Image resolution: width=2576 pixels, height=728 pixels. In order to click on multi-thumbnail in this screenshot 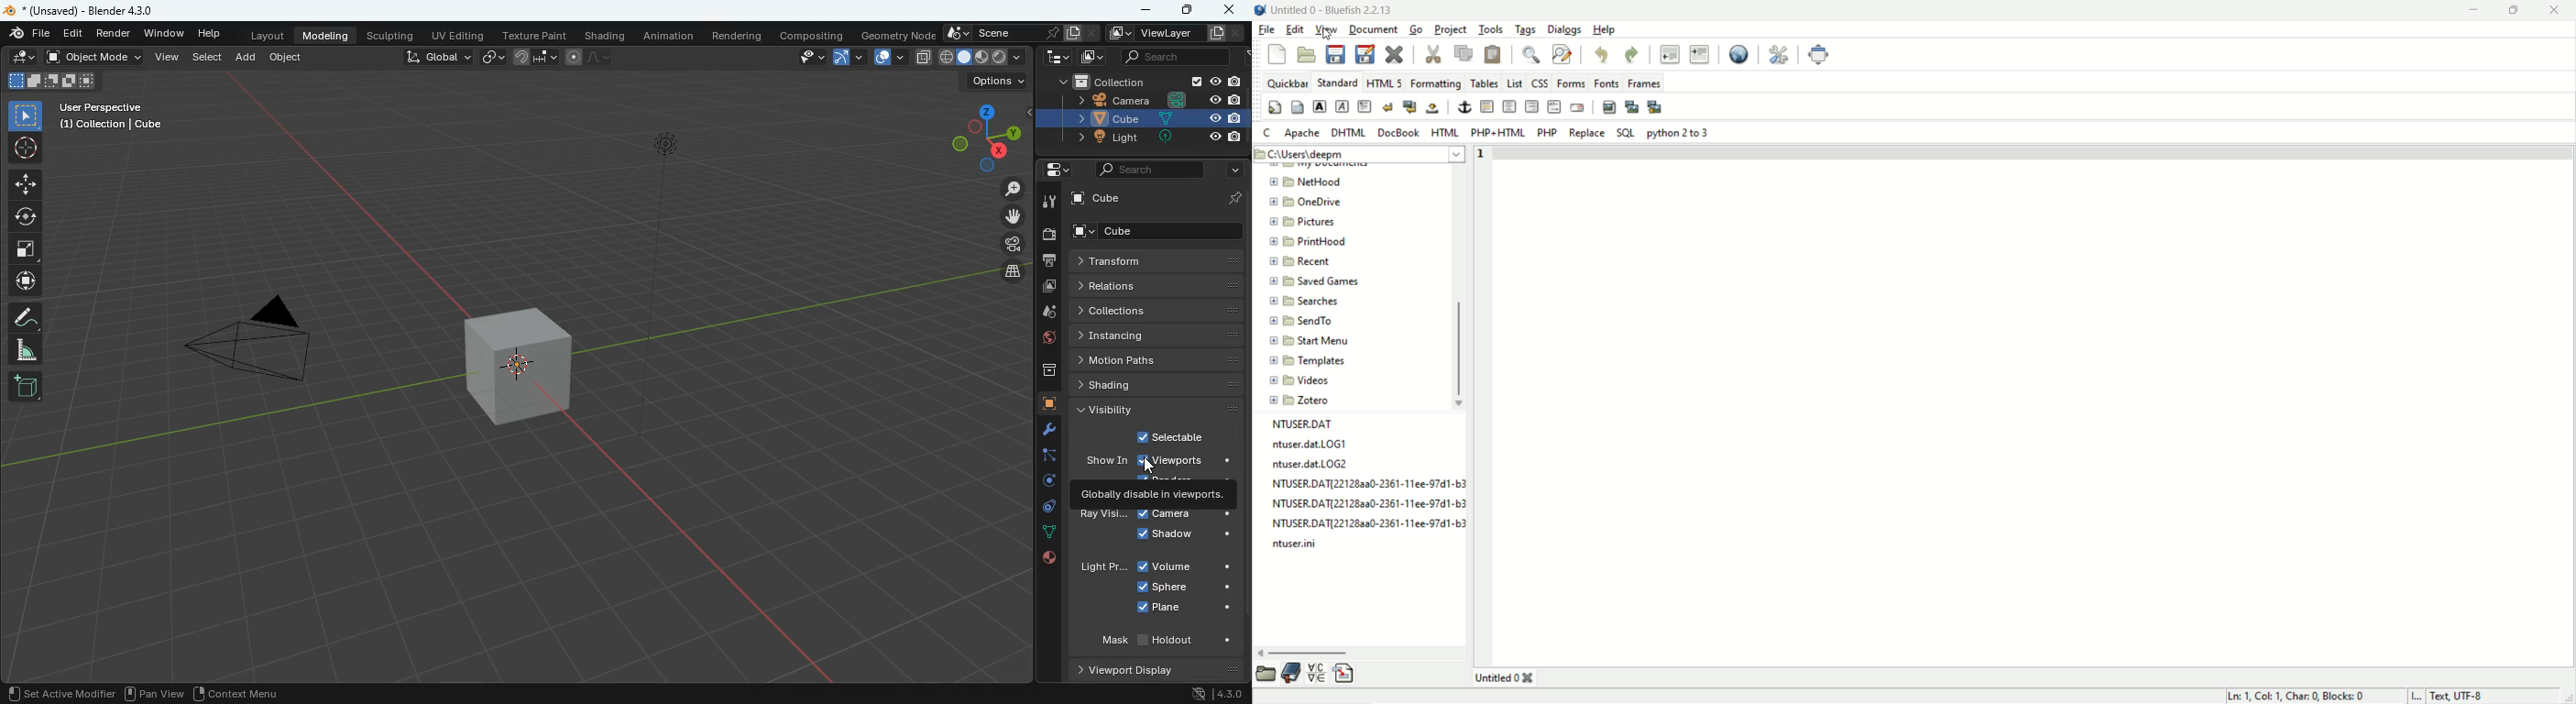, I will do `click(1660, 107)`.